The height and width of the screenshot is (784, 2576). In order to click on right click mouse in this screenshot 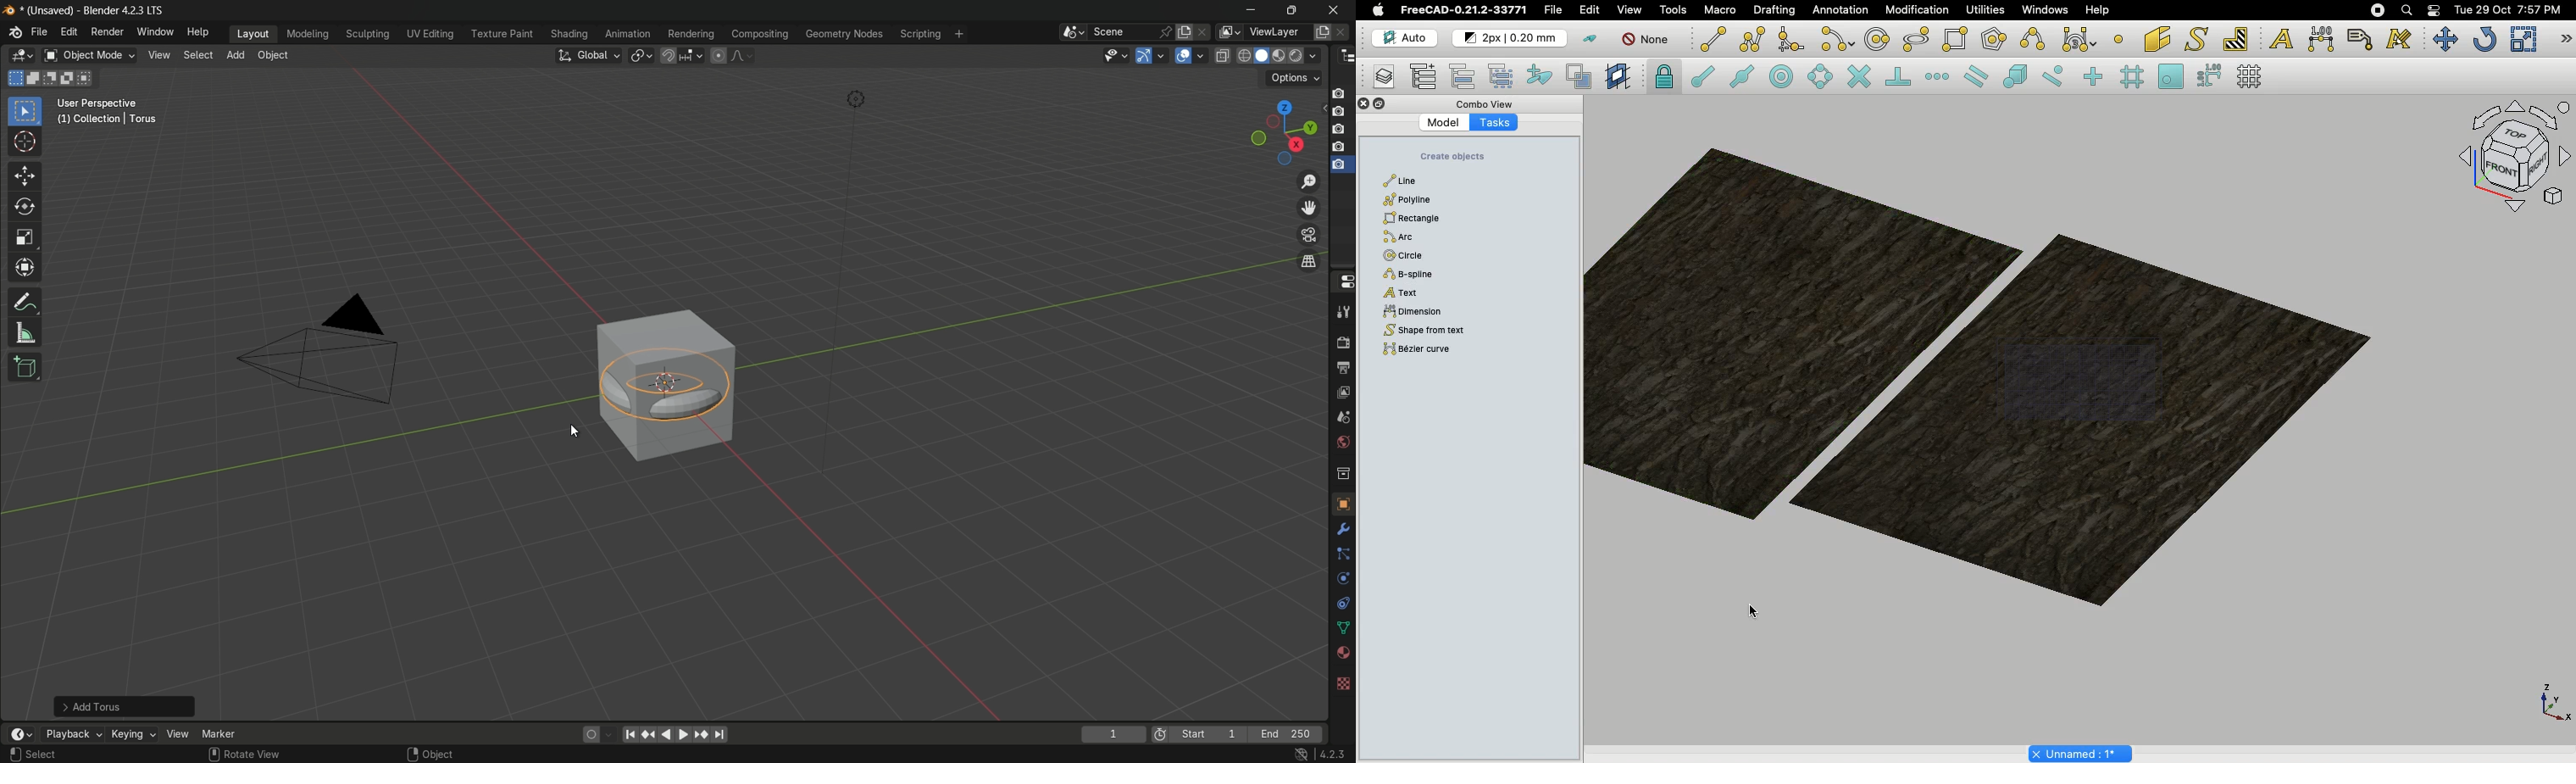, I will do `click(411, 754)`.